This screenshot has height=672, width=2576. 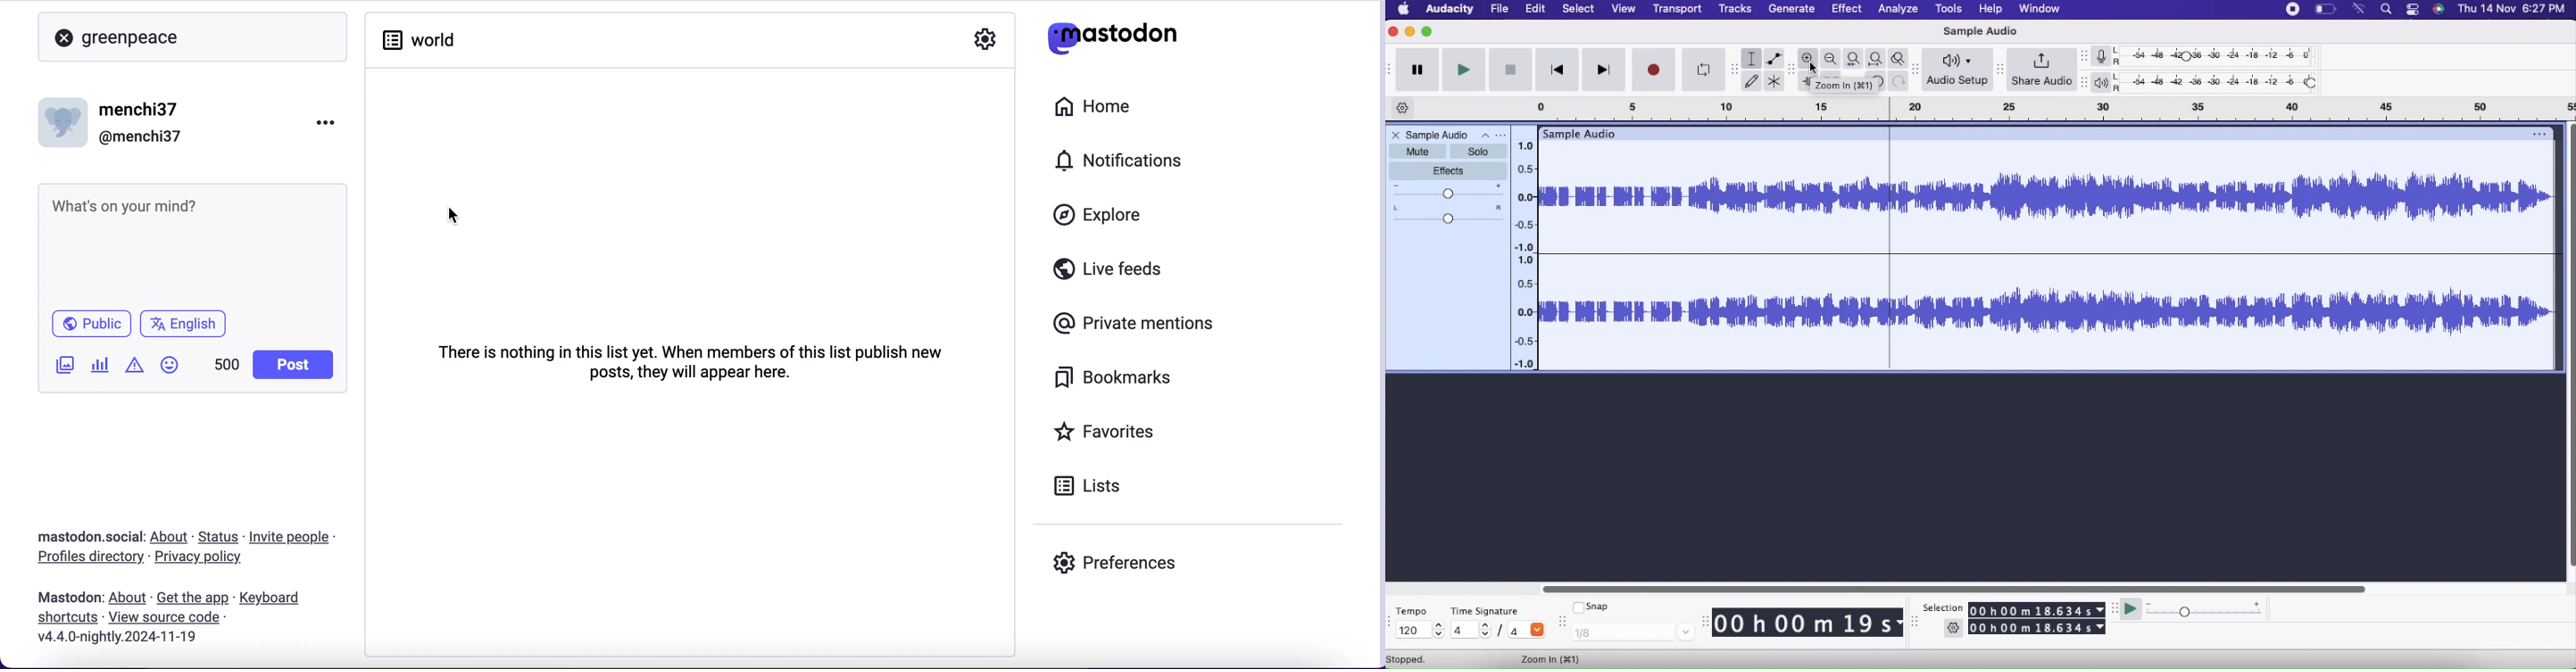 What do you see at coordinates (63, 365) in the screenshot?
I see `add an image` at bounding box center [63, 365].